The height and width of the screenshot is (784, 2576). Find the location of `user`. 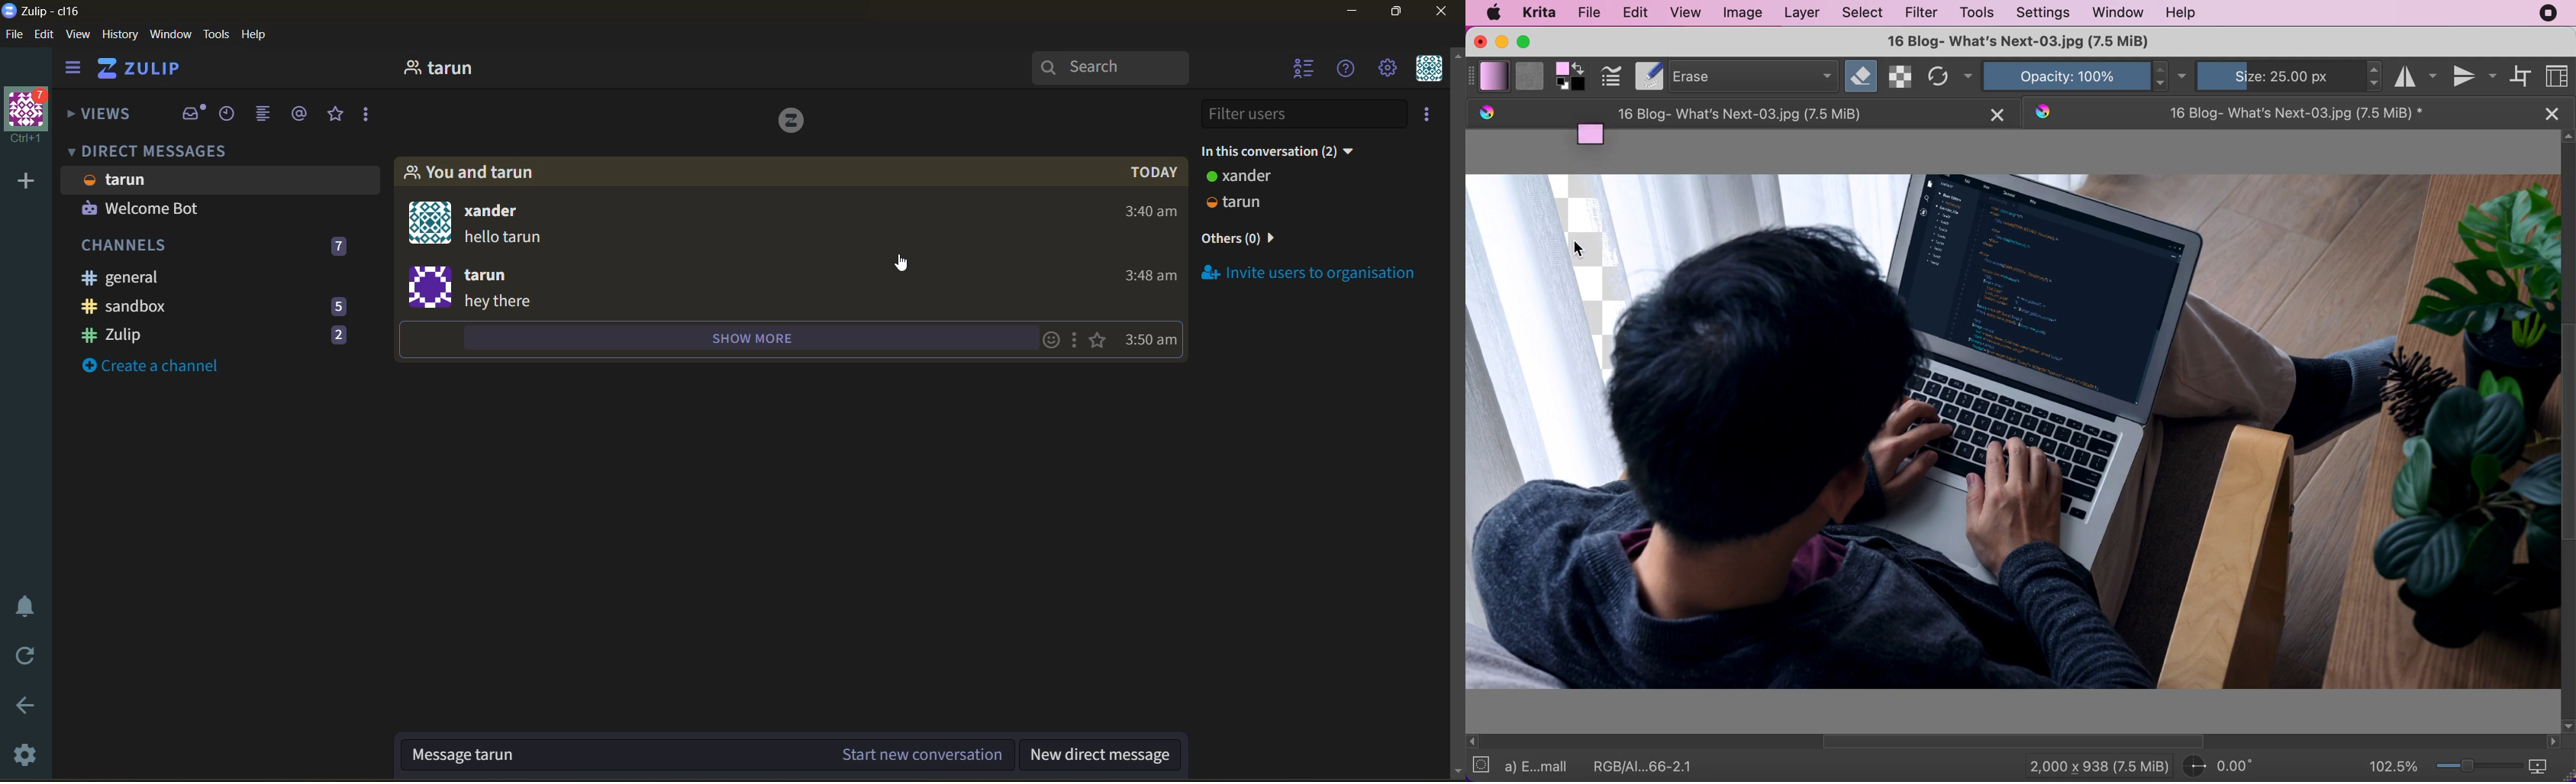

user is located at coordinates (1246, 179).